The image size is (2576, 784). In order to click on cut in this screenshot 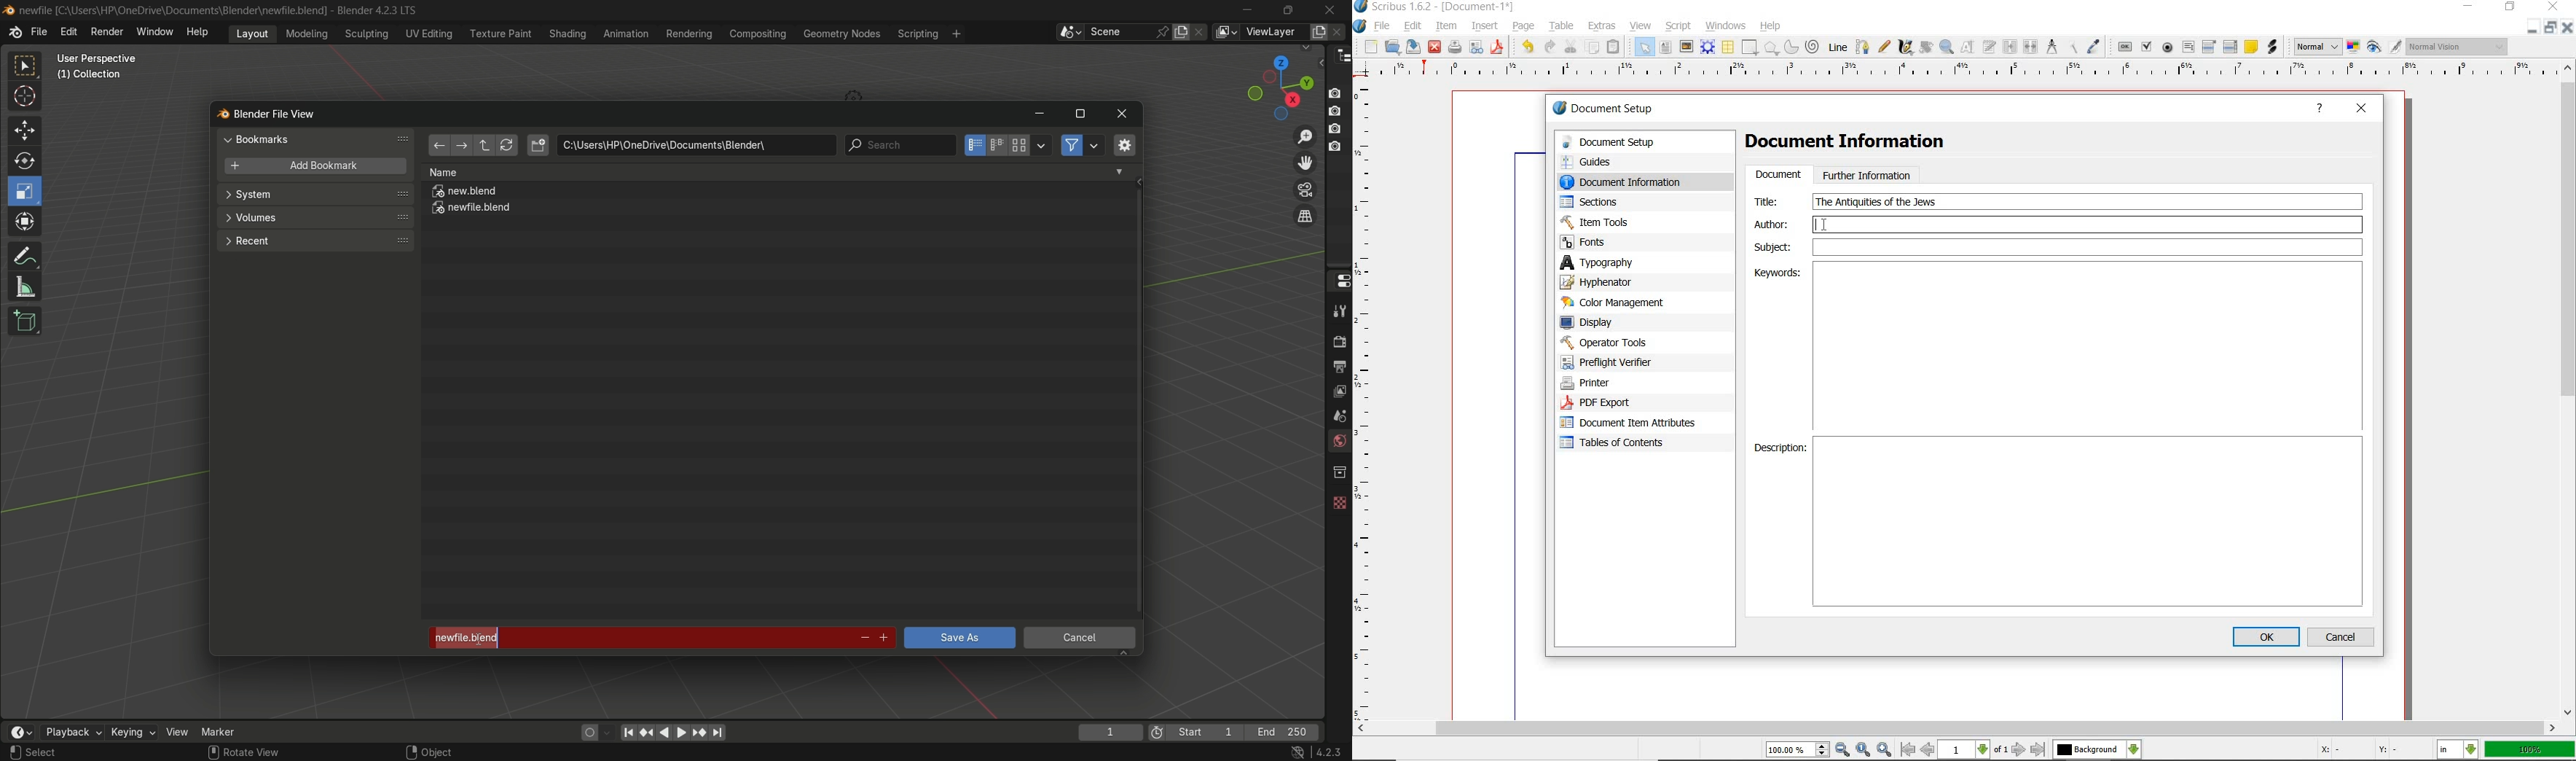, I will do `click(1571, 47)`.